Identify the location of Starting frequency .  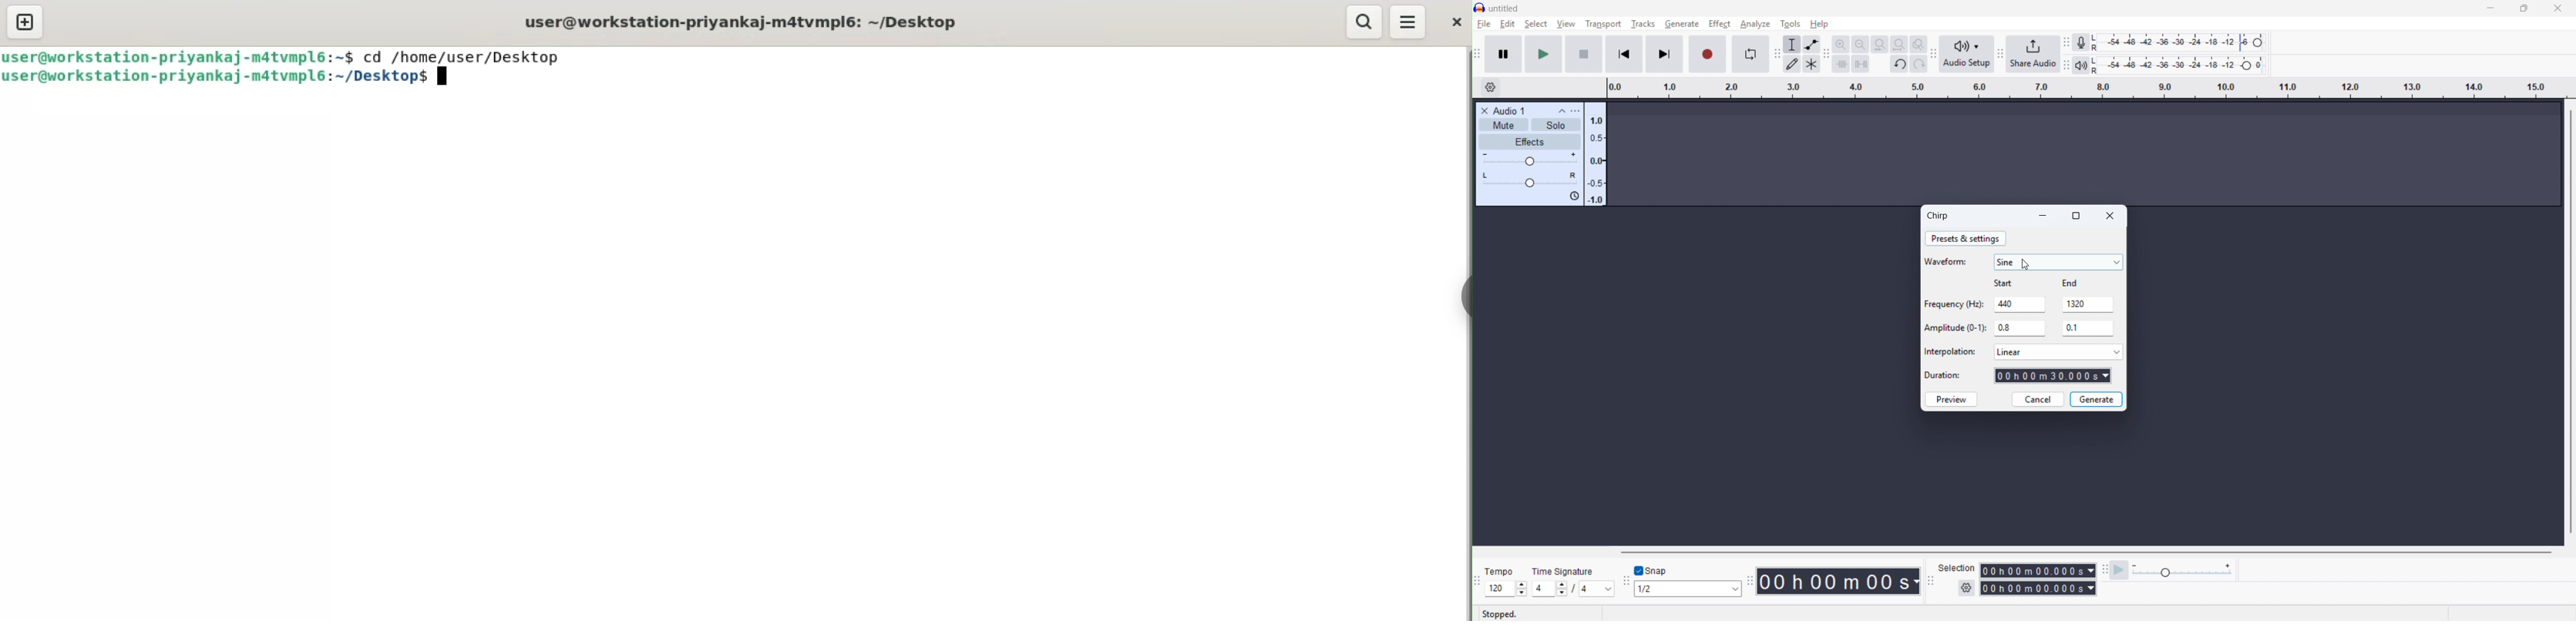
(2021, 304).